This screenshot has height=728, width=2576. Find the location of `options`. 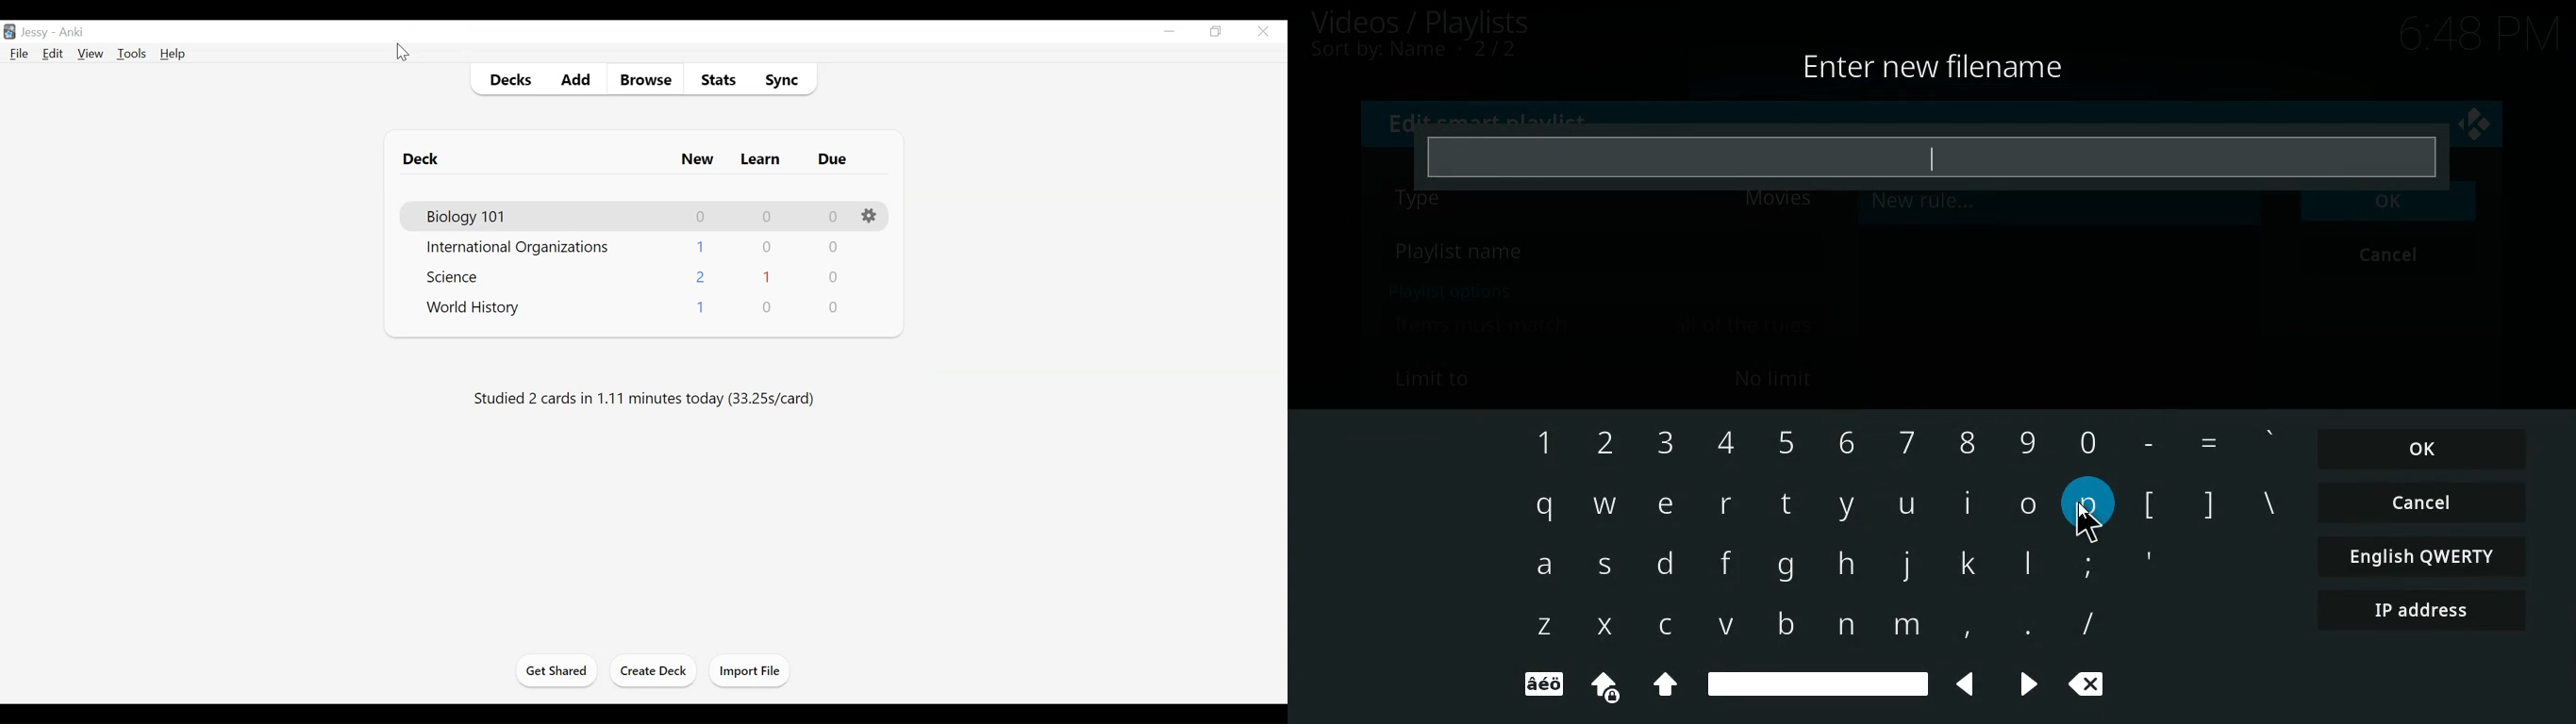

options is located at coordinates (1445, 290).